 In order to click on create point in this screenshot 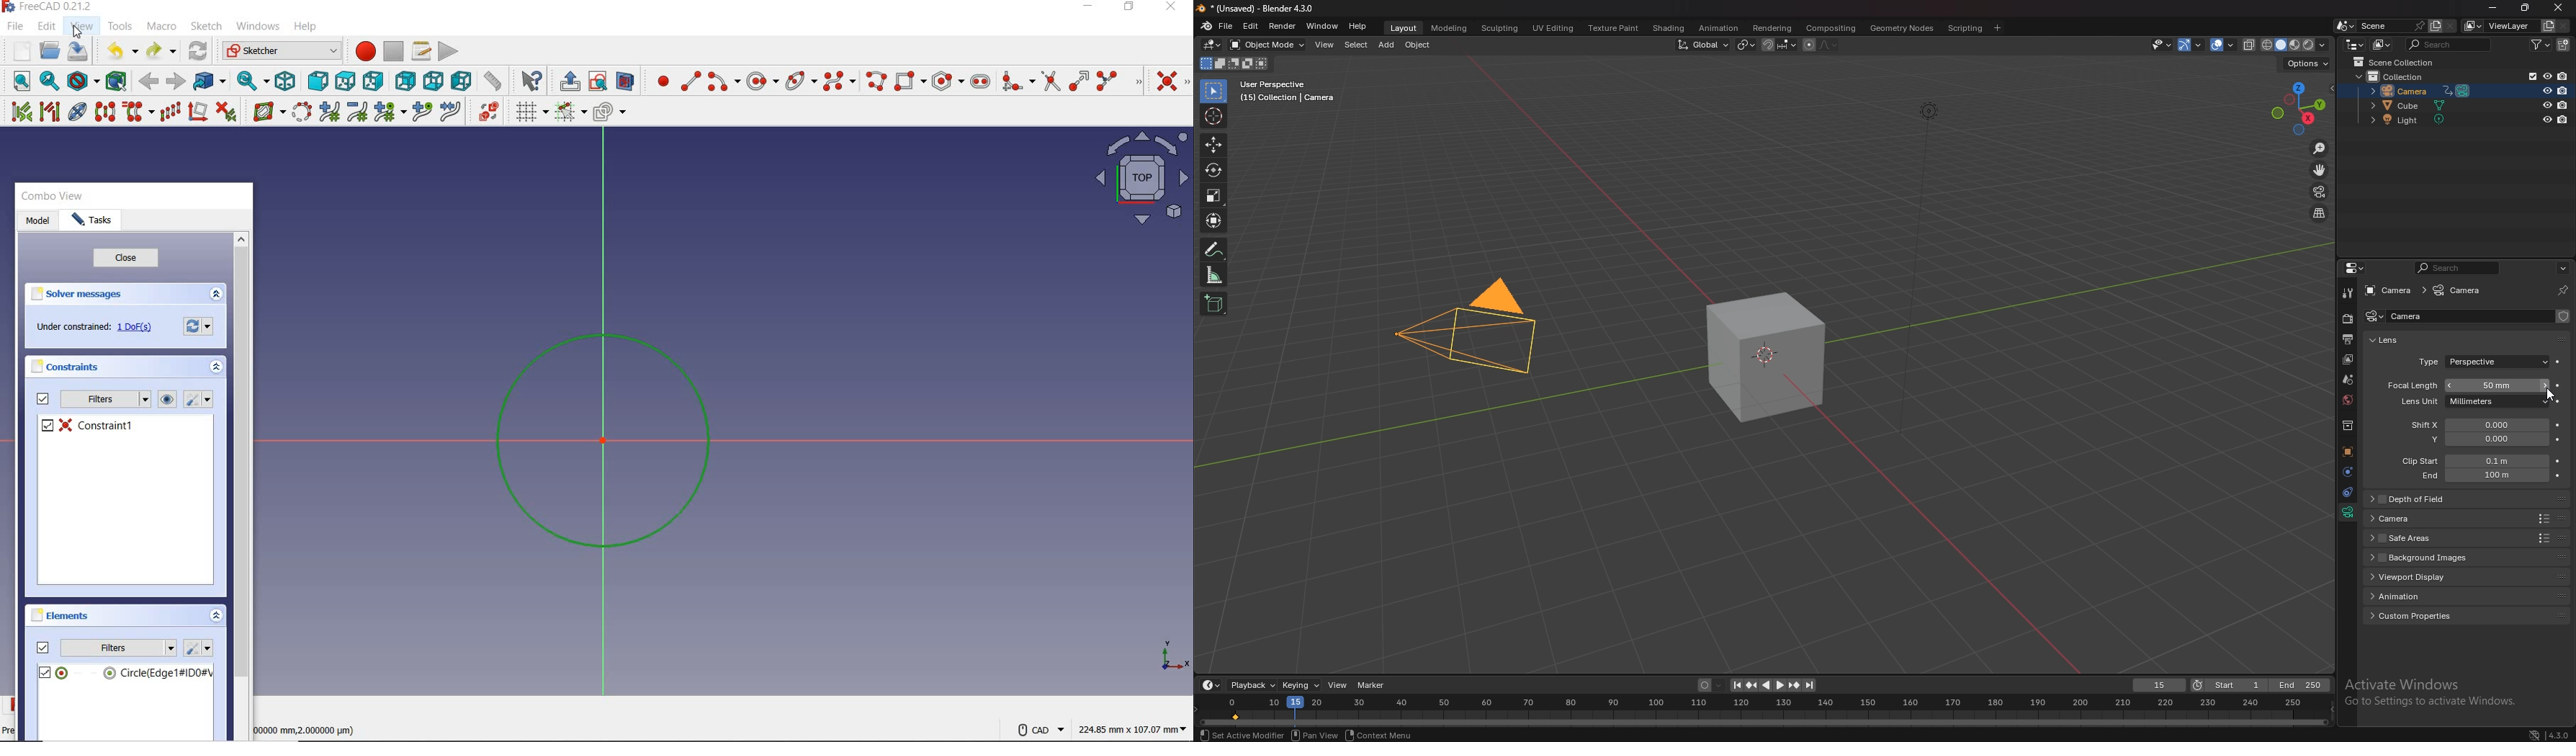, I will do `click(659, 80)`.